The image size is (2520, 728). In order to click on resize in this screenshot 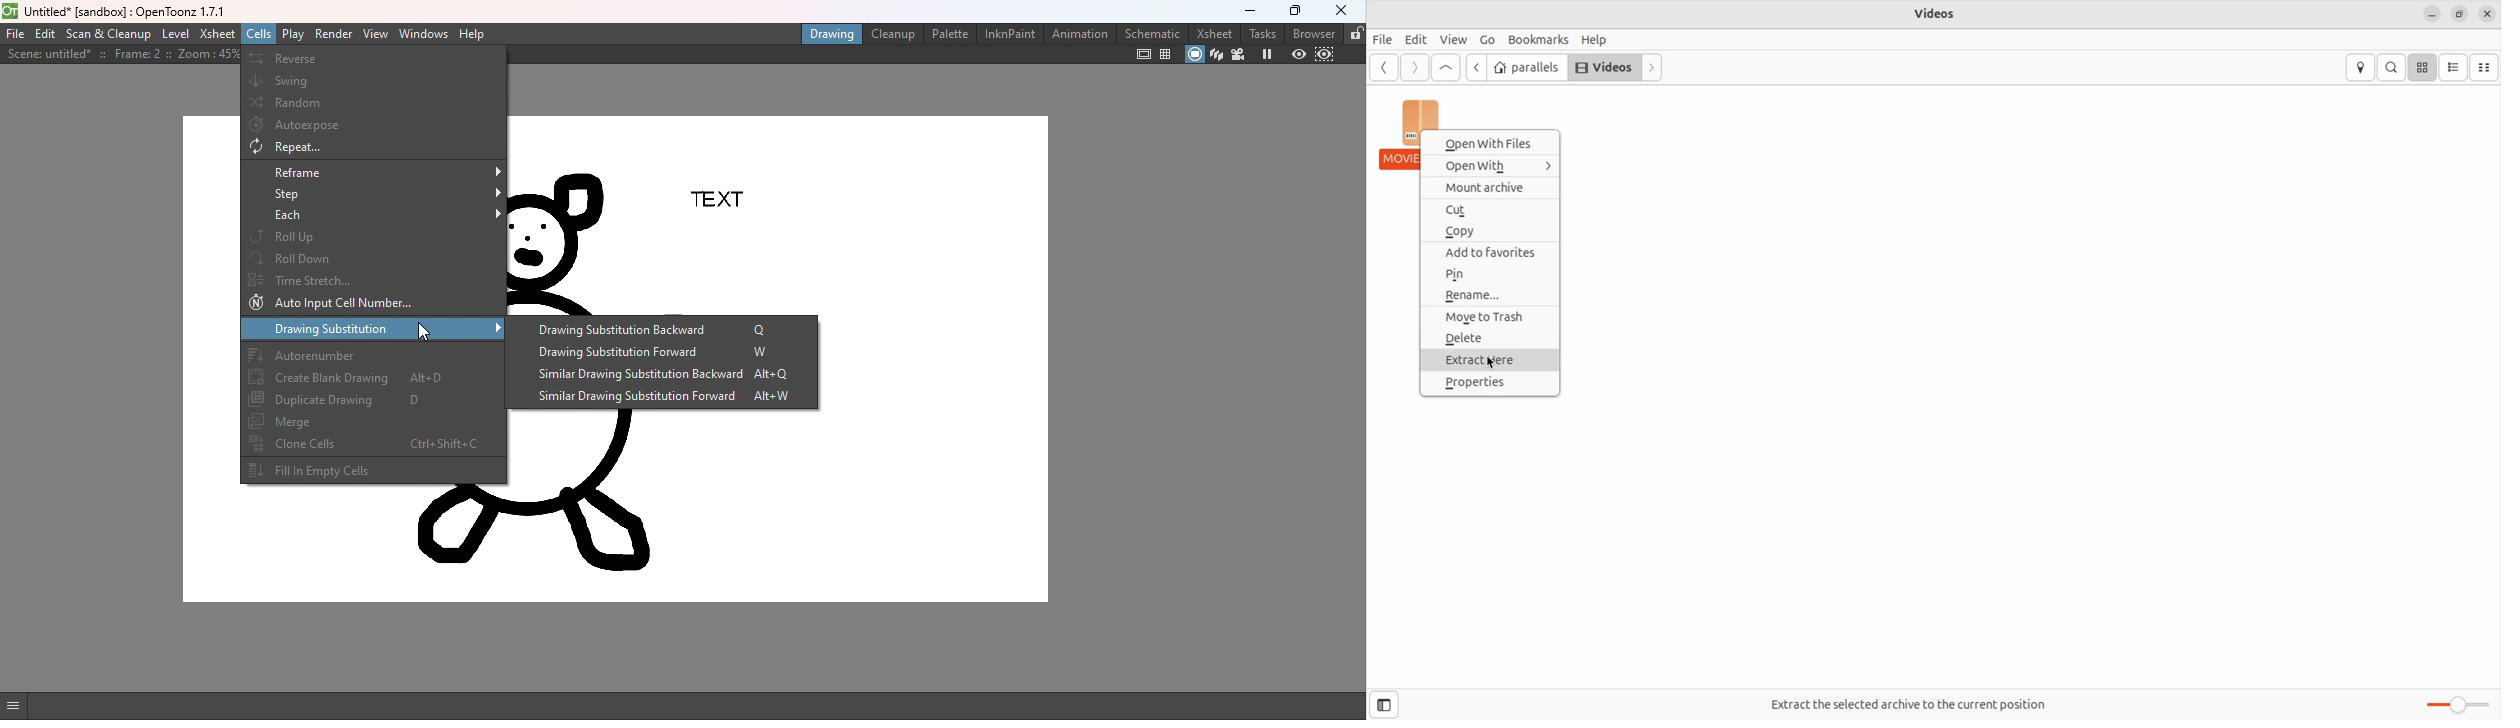, I will do `click(2459, 15)`.